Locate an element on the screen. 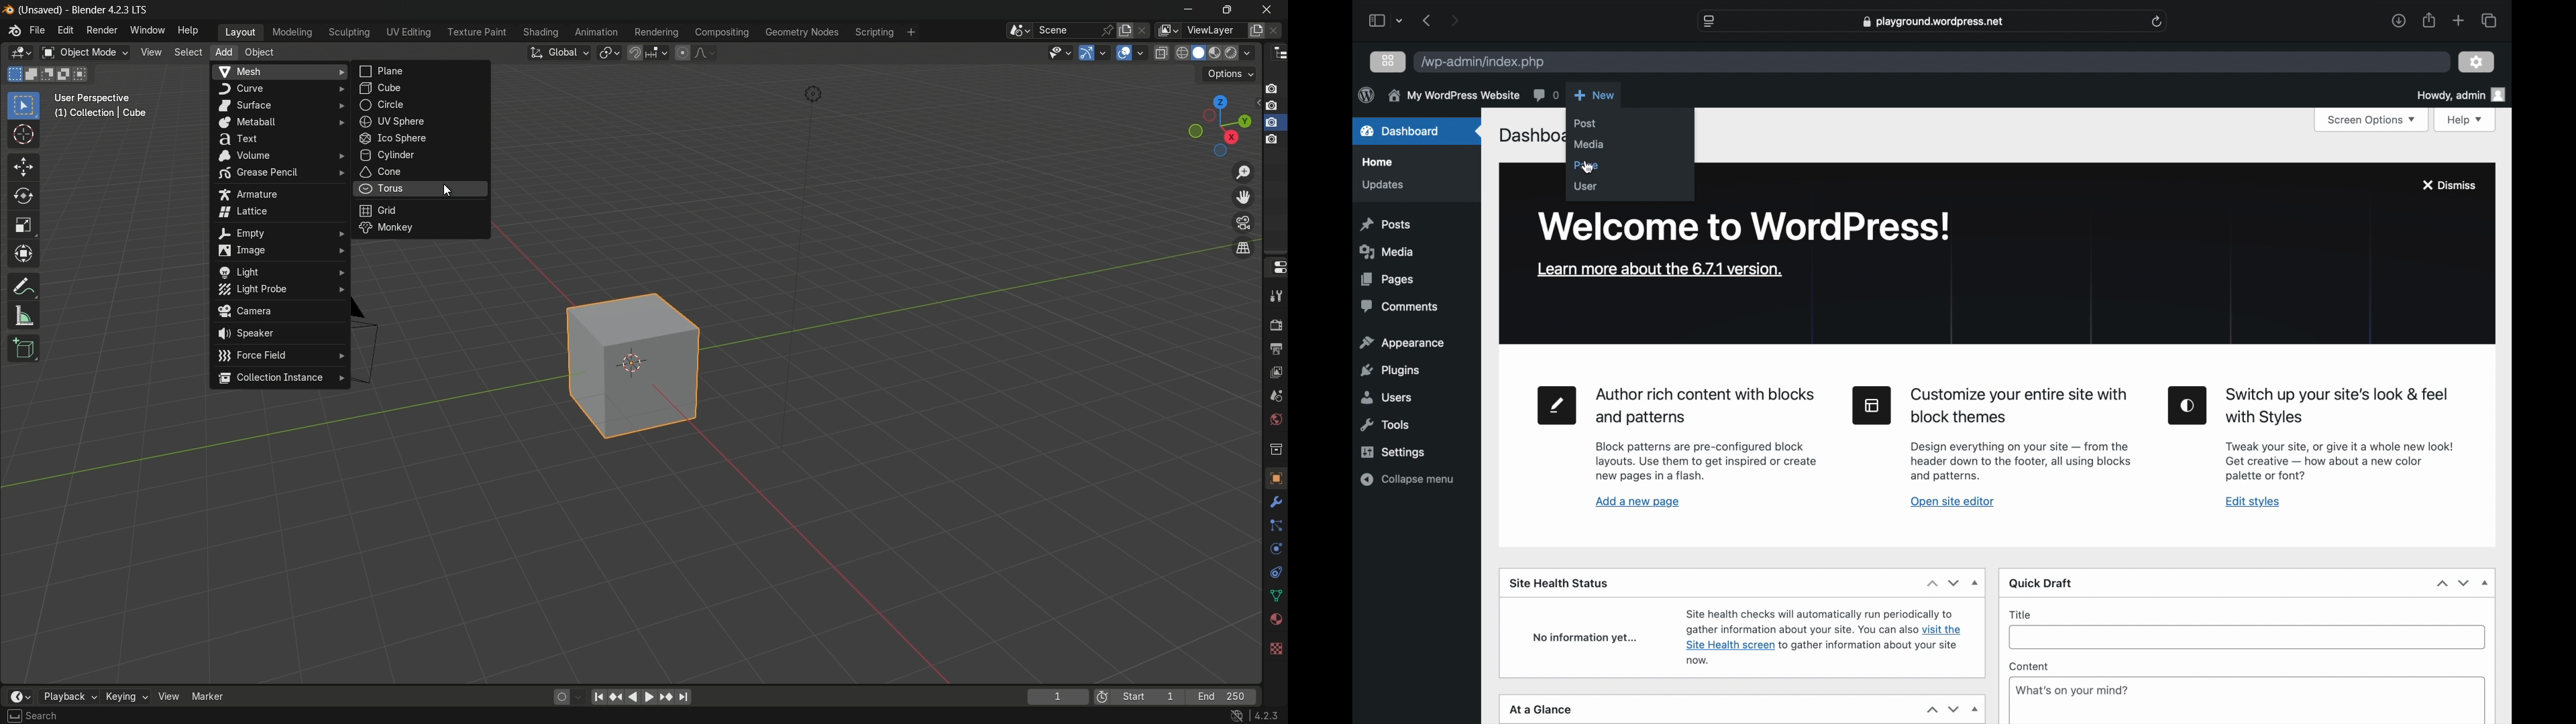  scripting is located at coordinates (874, 33).